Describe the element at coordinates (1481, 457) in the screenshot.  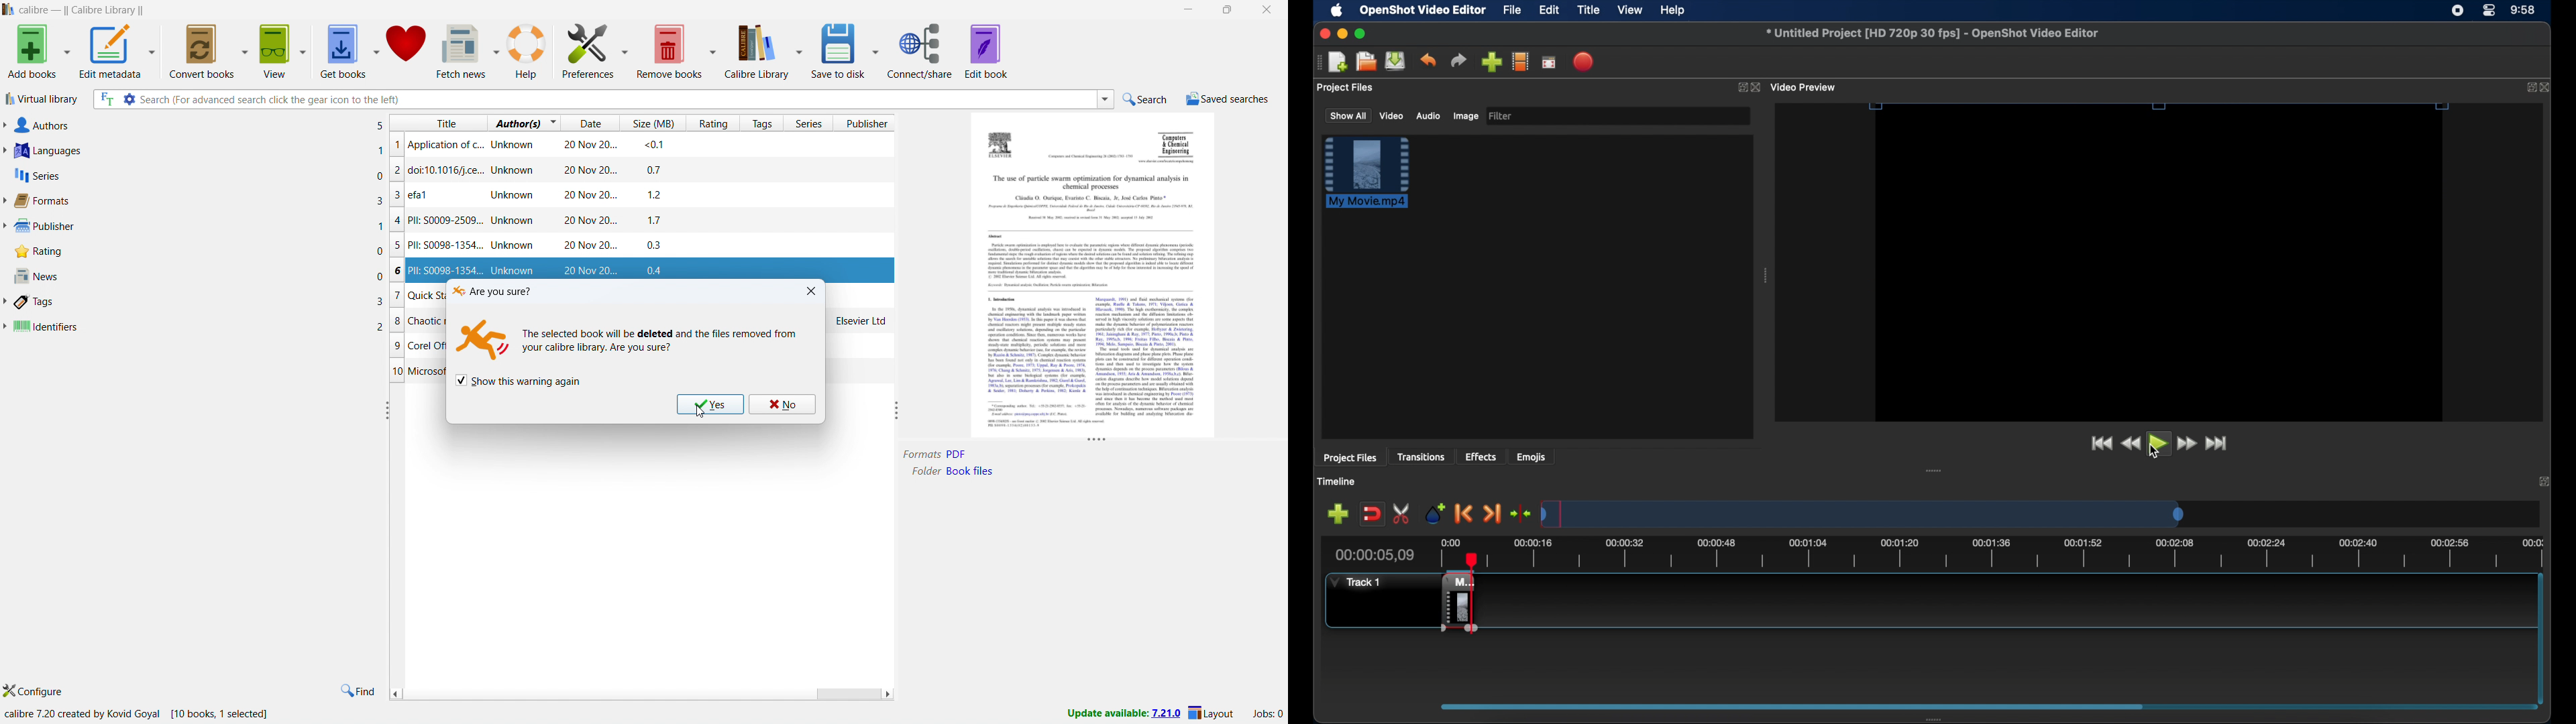
I see `effects` at that location.